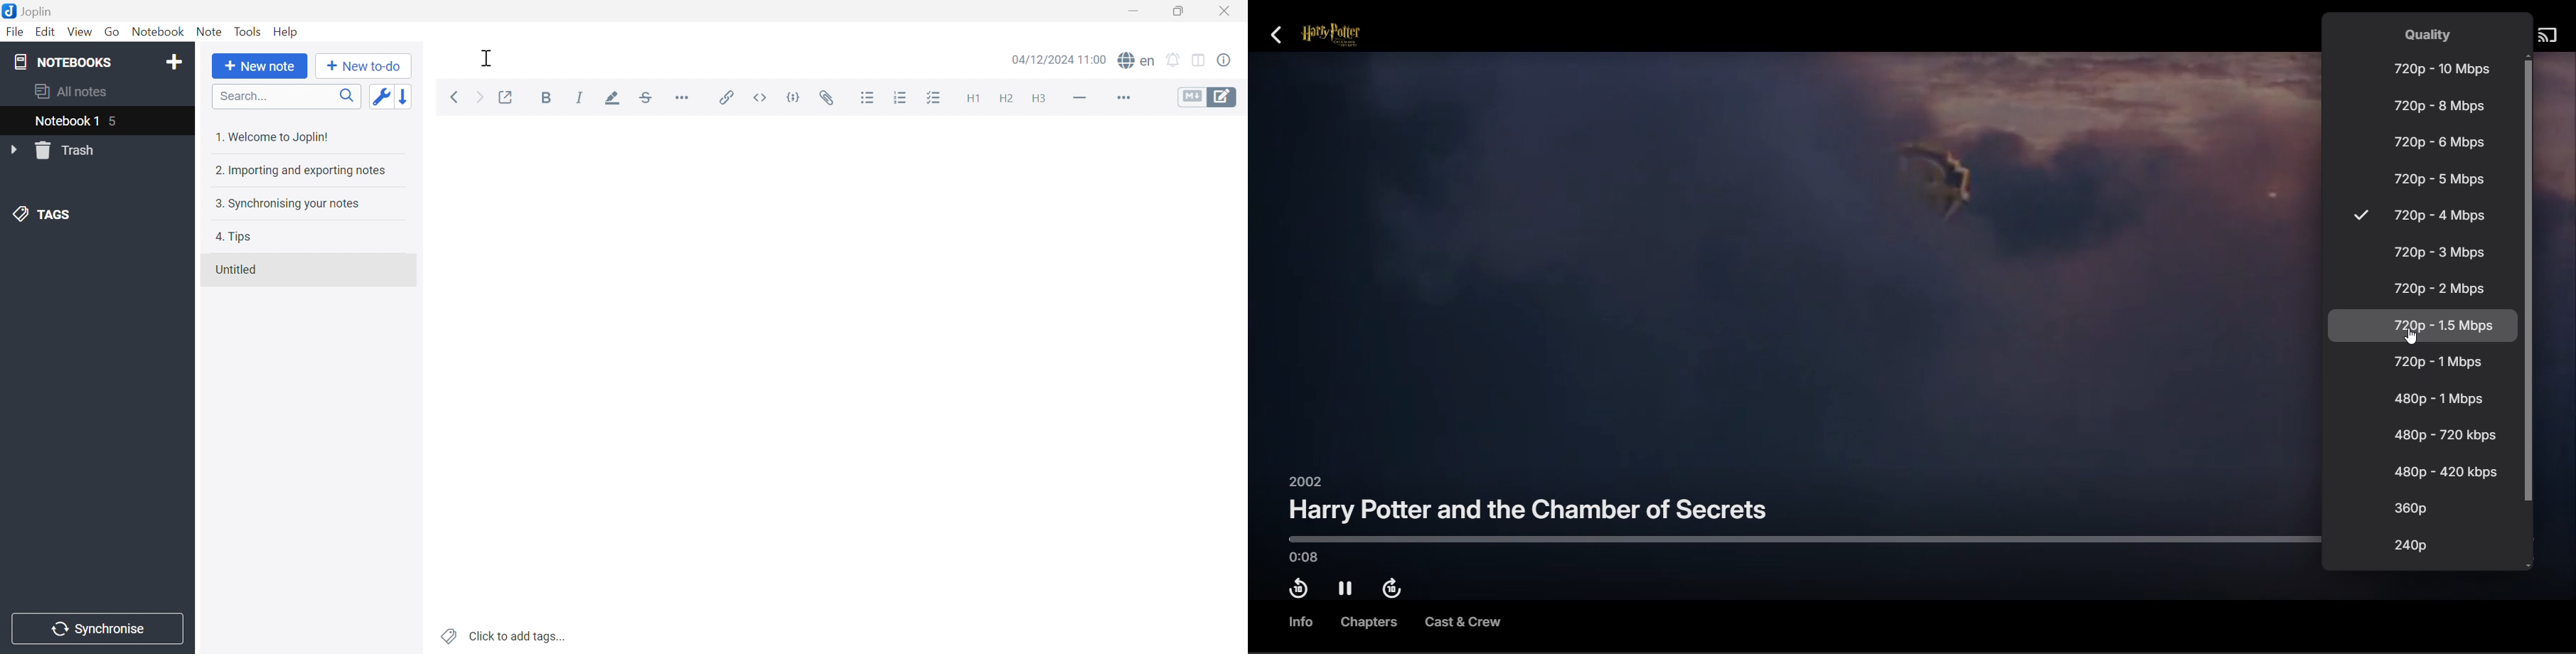 This screenshot has width=2576, height=672. Describe the element at coordinates (582, 99) in the screenshot. I see `Italic` at that location.